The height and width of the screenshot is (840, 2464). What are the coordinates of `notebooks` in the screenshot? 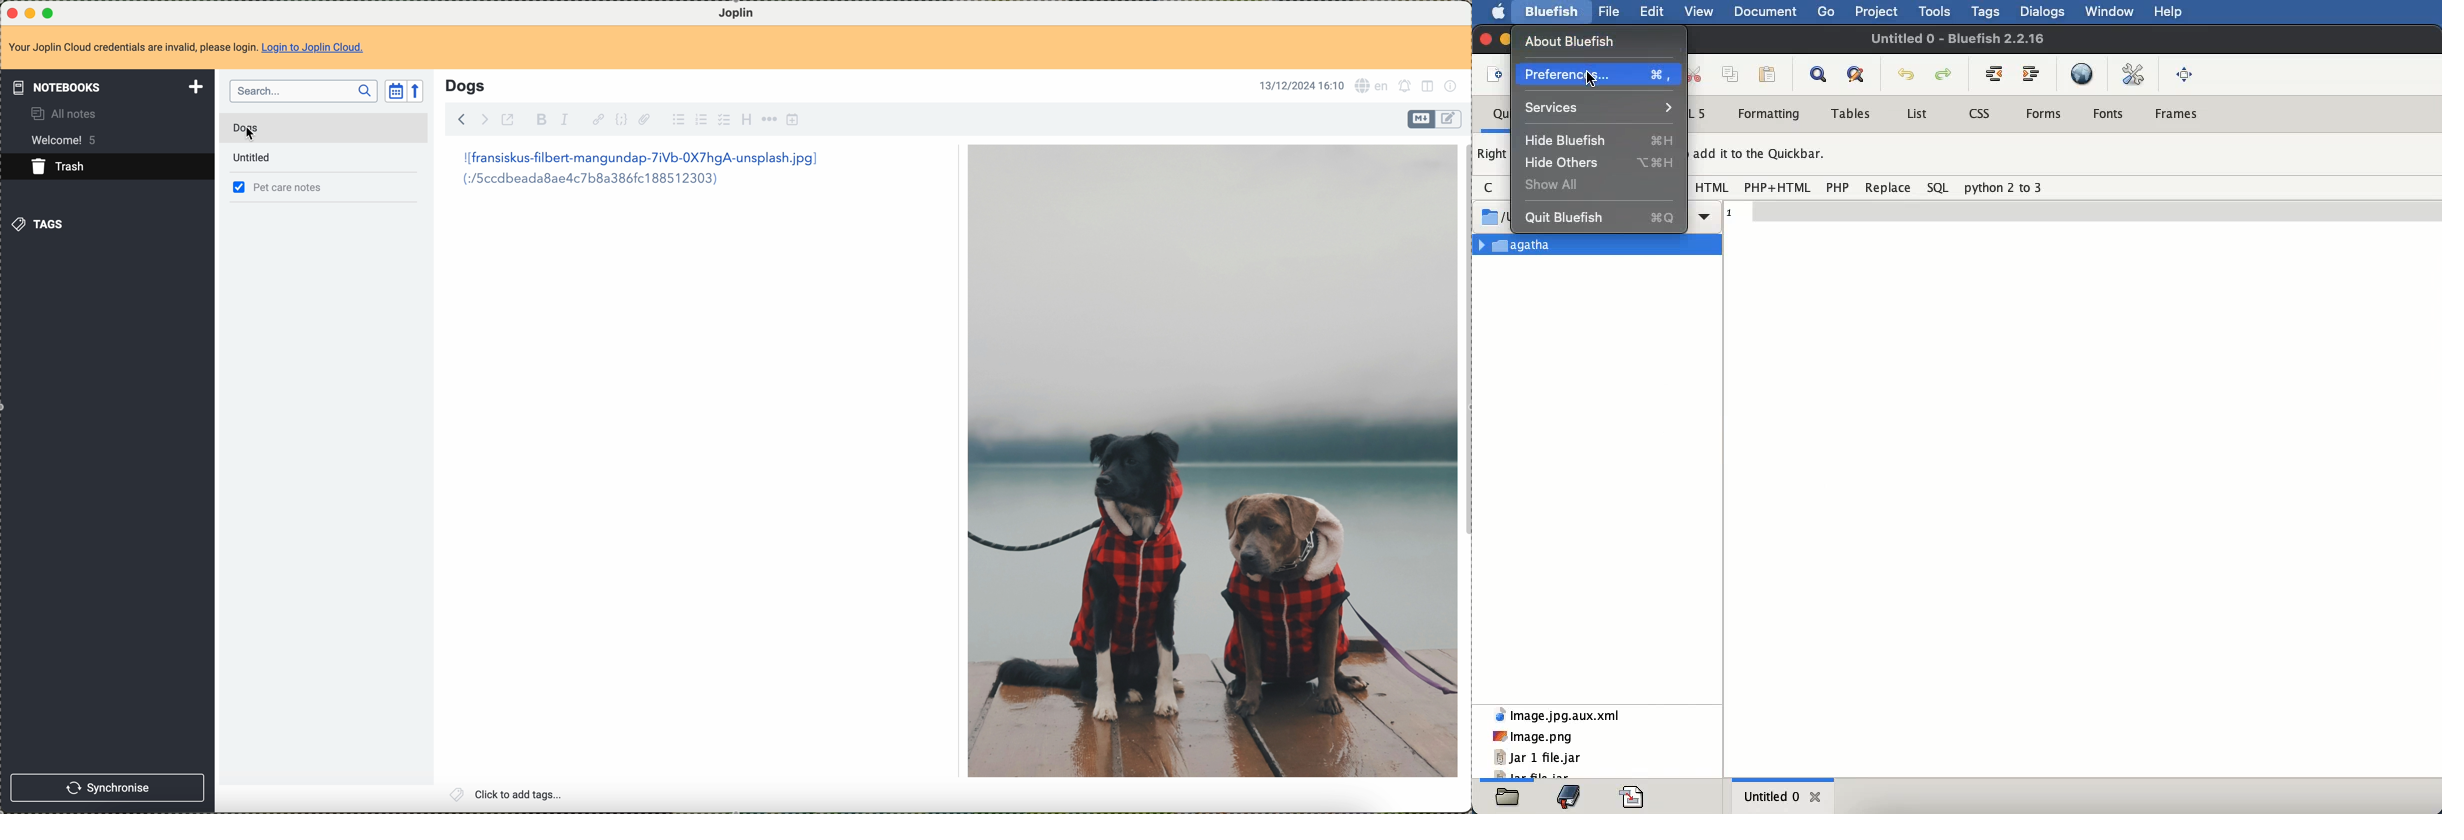 It's located at (107, 85).